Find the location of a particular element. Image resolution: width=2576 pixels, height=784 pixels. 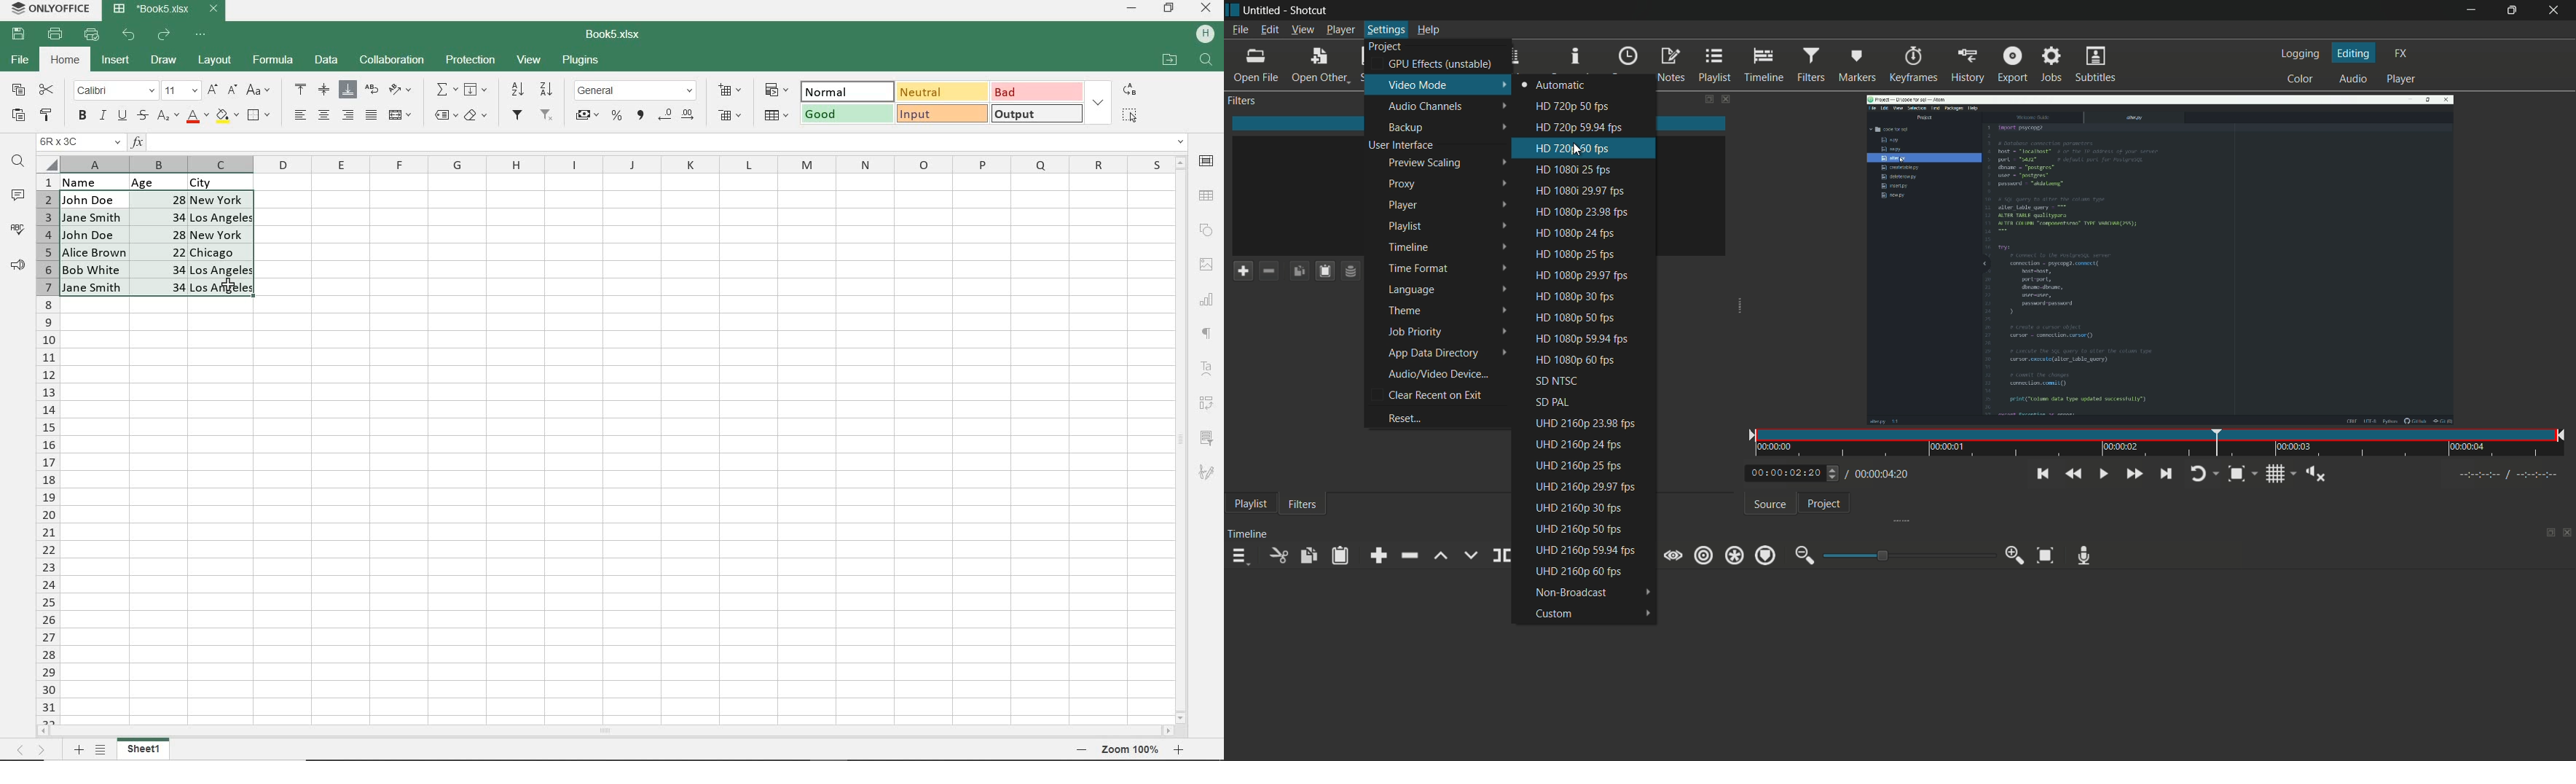

uhd 2160p 24 fps is located at coordinates (1589, 445).